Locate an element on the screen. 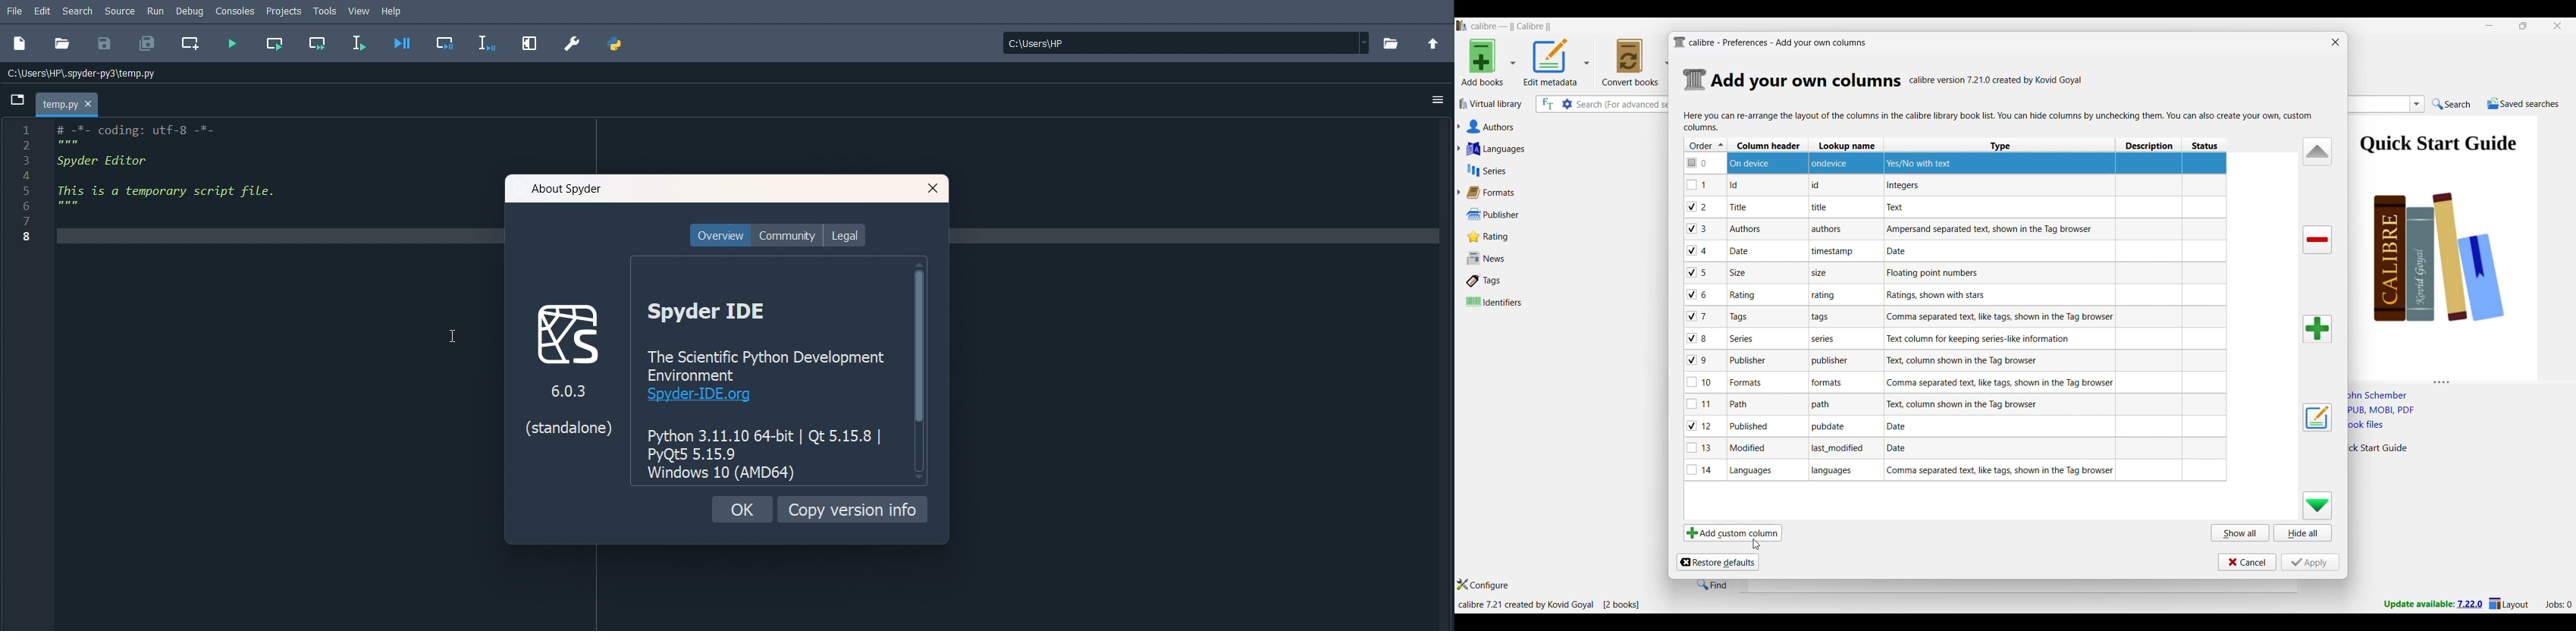 The height and width of the screenshot is (644, 2576). Explanation is located at coordinates (1997, 469).